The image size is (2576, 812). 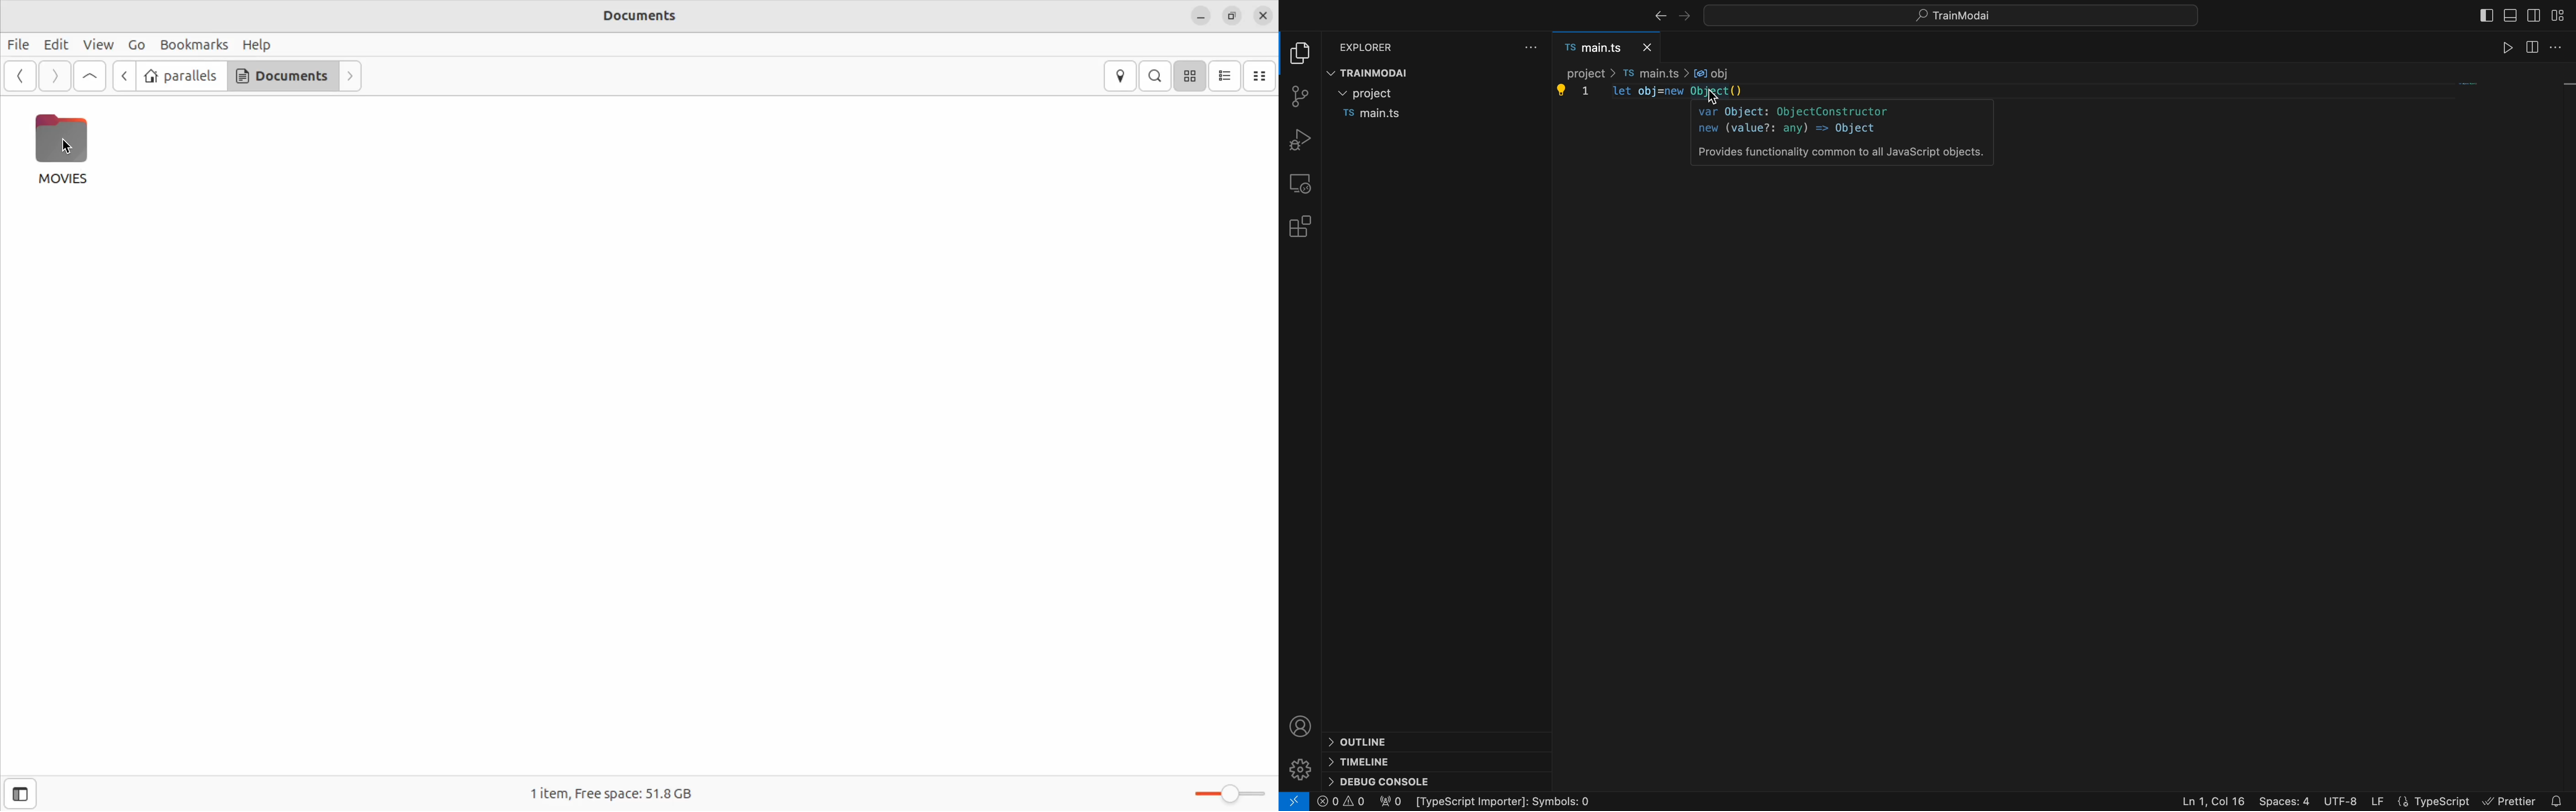 What do you see at coordinates (1303, 725) in the screenshot?
I see `profile` at bounding box center [1303, 725].